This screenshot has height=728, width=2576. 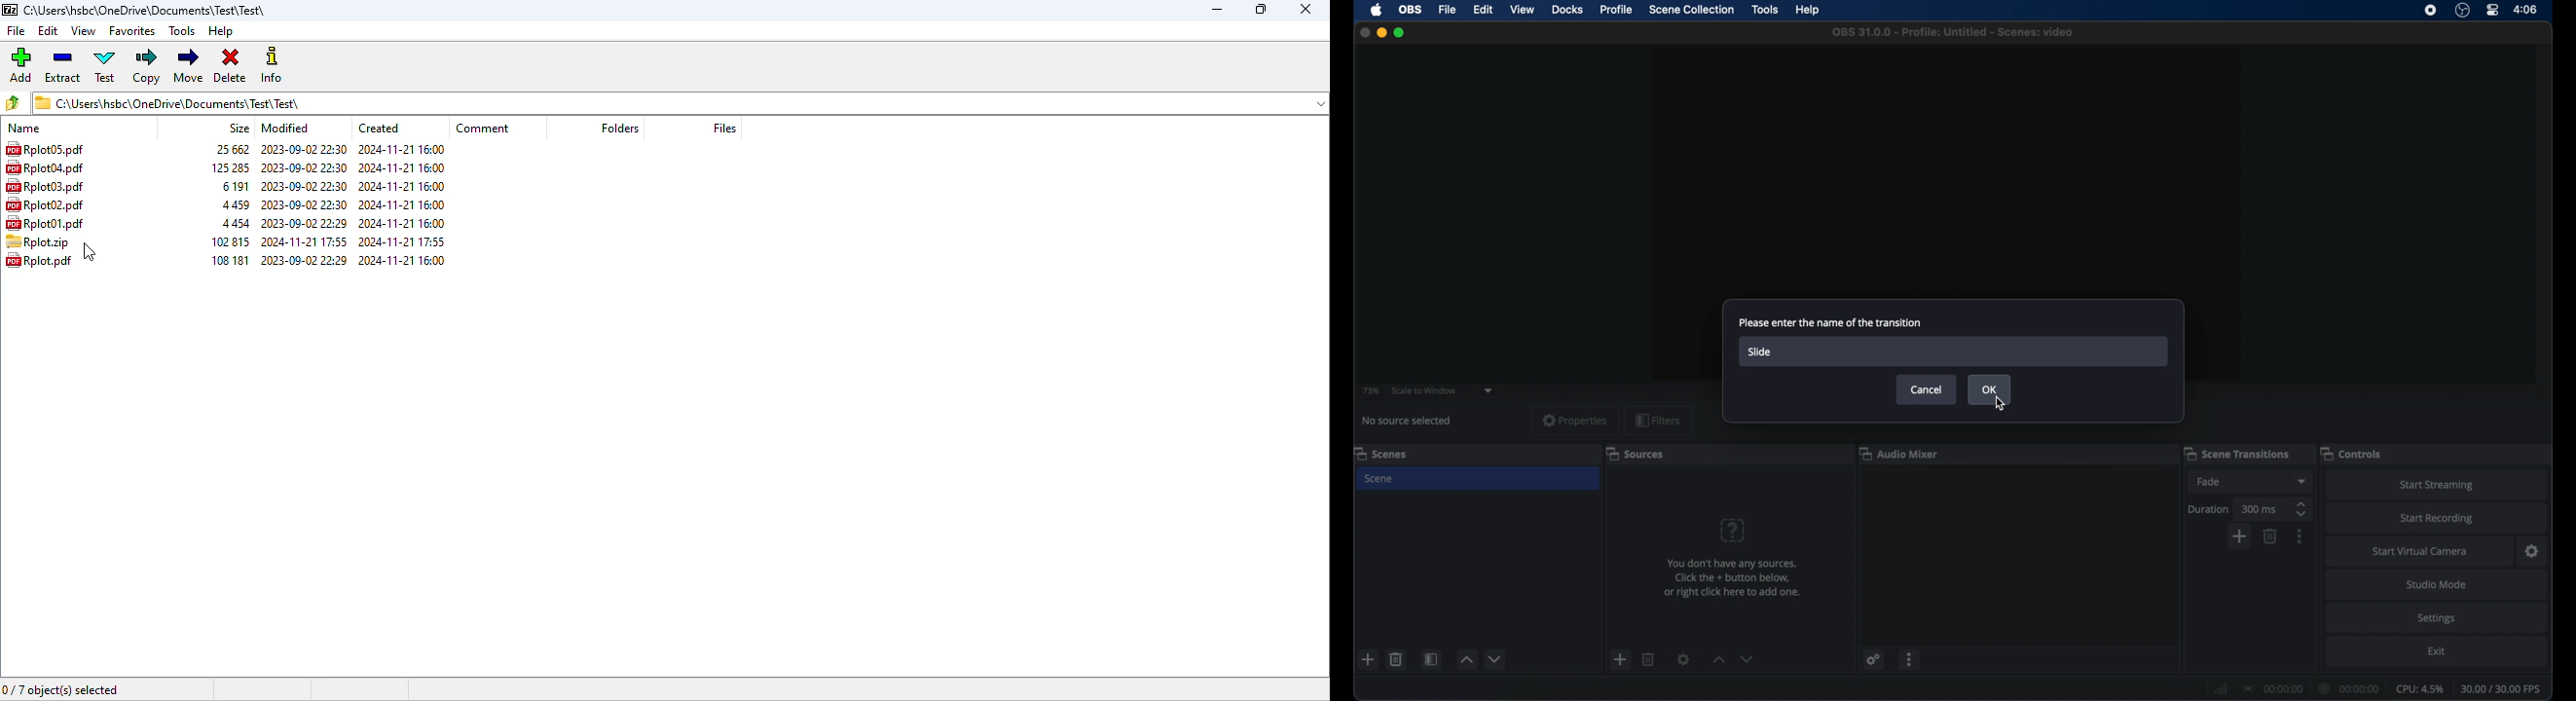 What do you see at coordinates (1748, 659) in the screenshot?
I see `decrement` at bounding box center [1748, 659].